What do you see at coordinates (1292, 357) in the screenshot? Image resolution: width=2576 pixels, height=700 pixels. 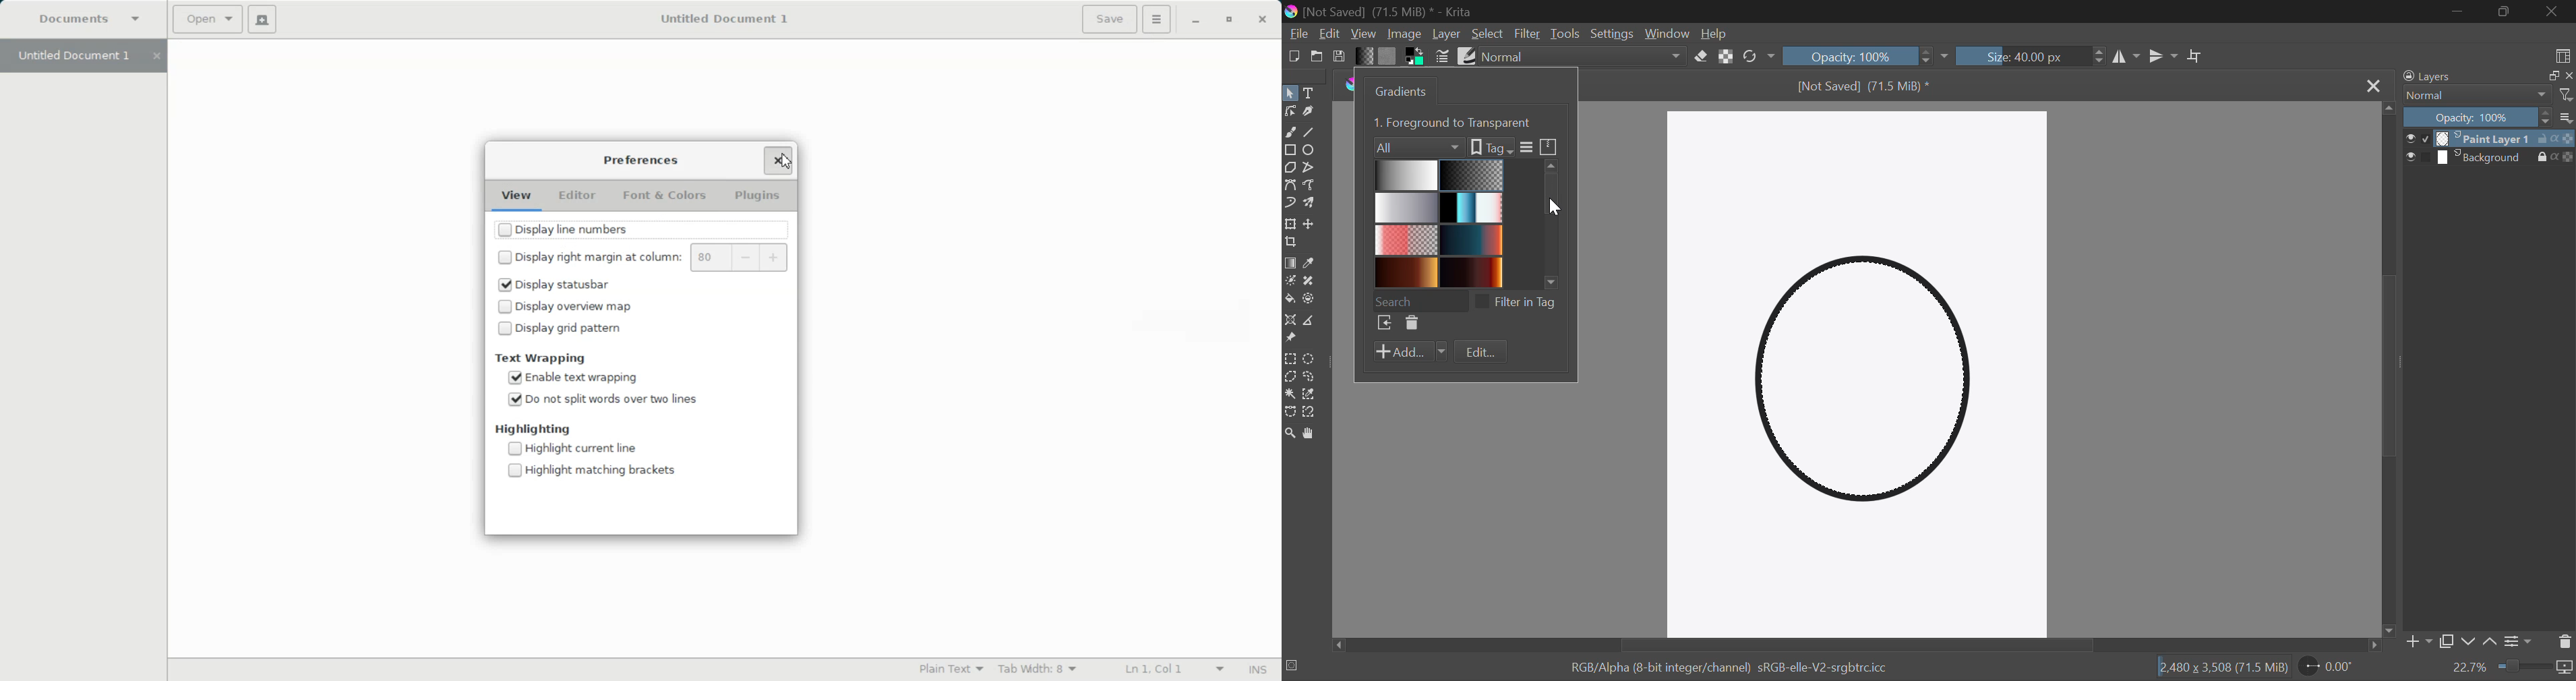 I see `Rectangle Selection` at bounding box center [1292, 357].